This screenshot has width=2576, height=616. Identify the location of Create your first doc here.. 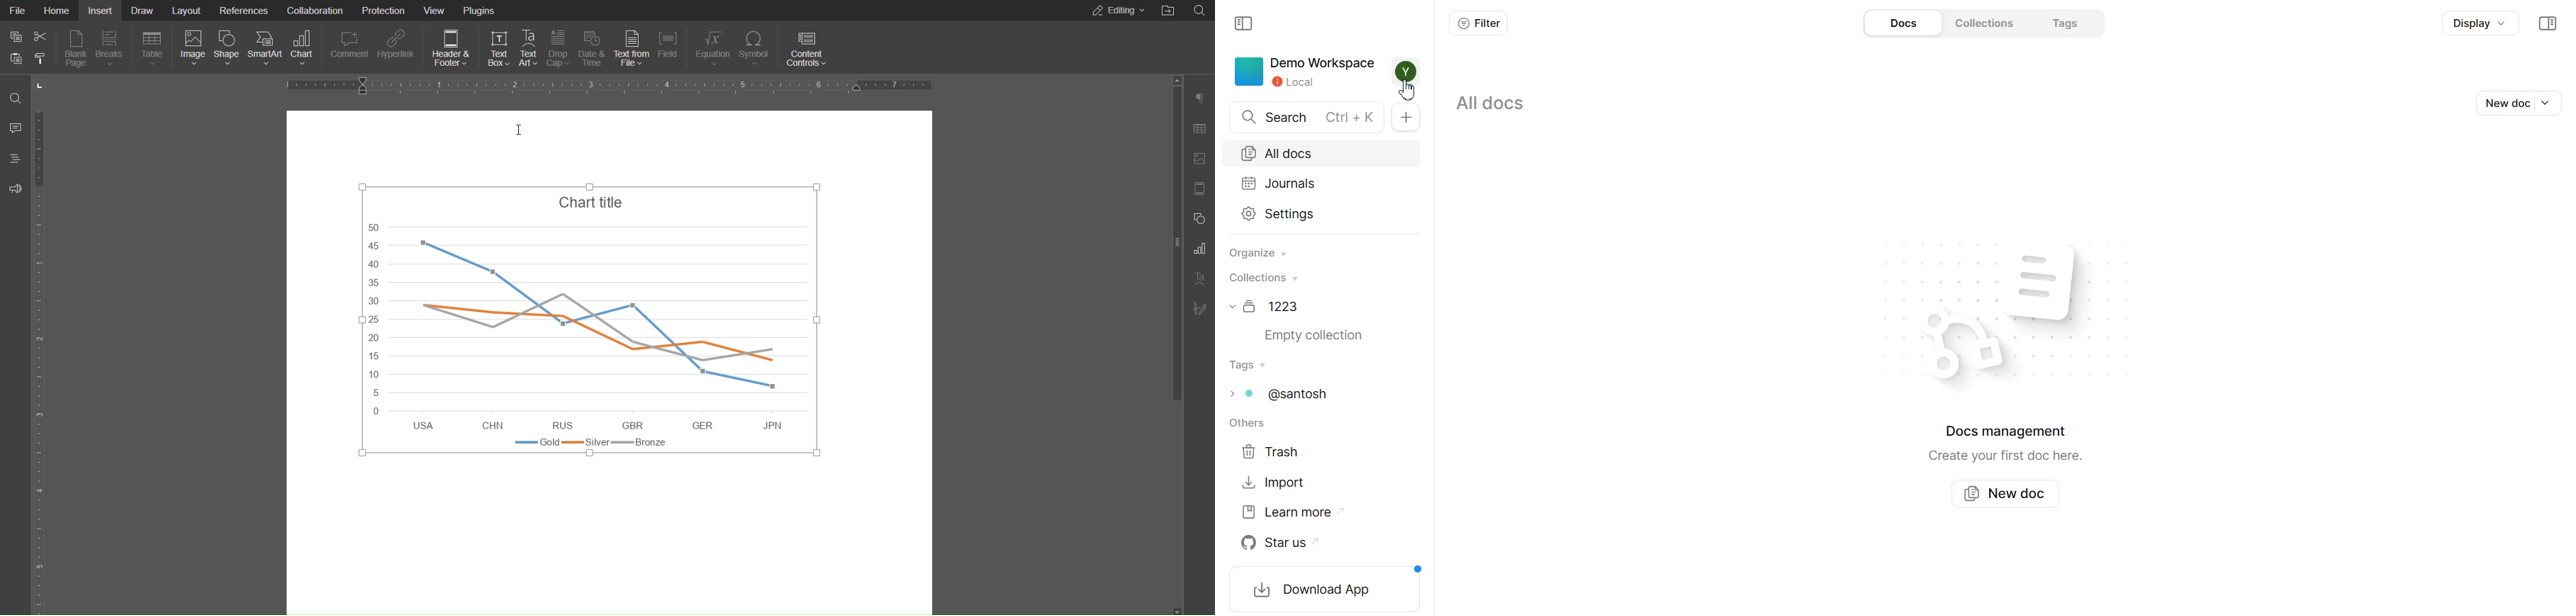
(2005, 456).